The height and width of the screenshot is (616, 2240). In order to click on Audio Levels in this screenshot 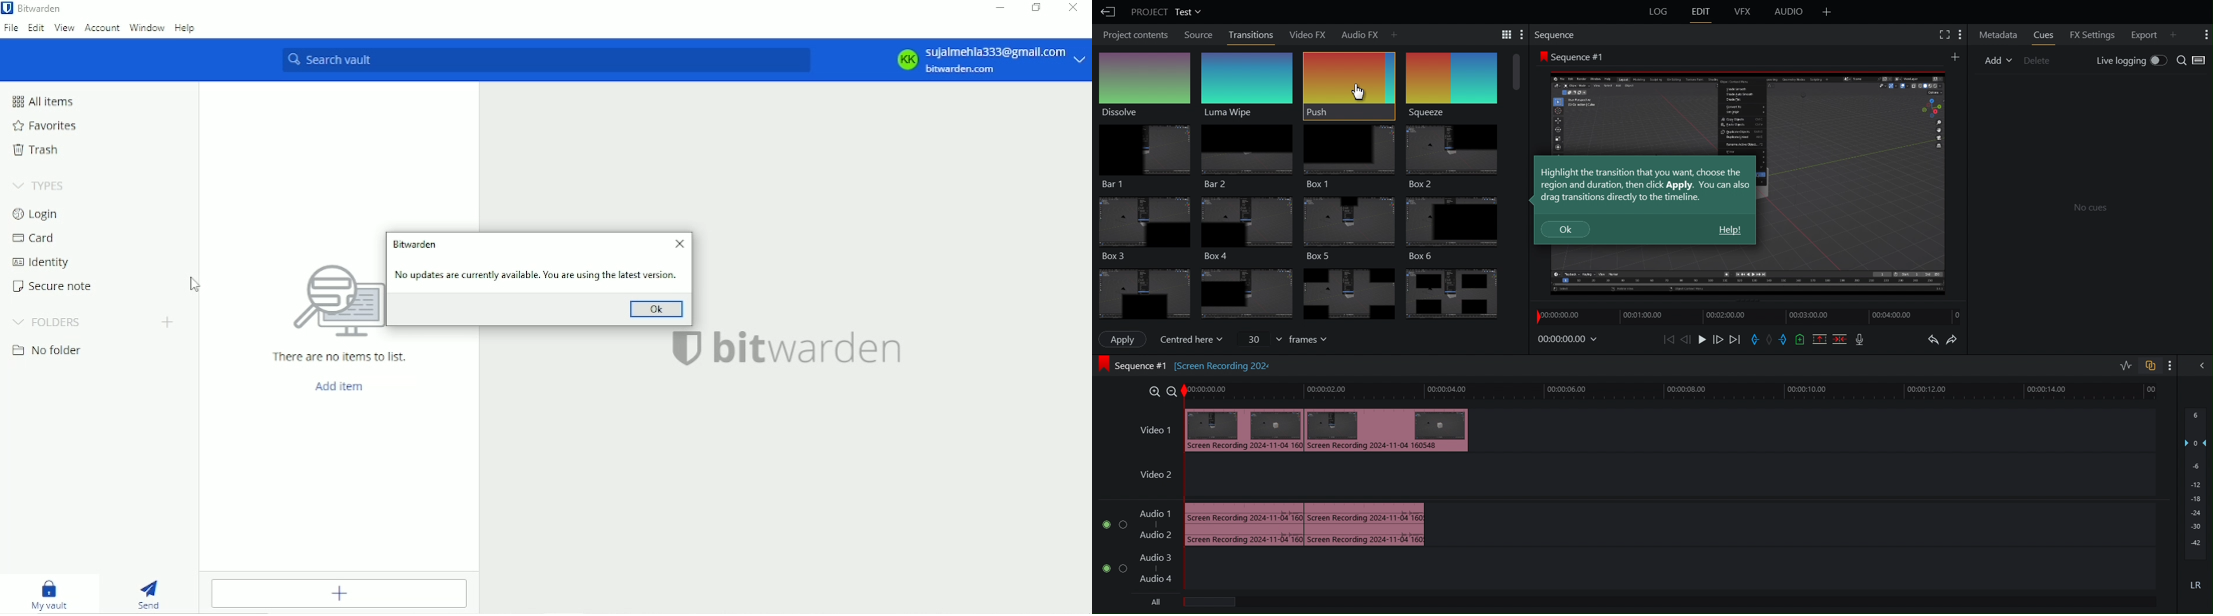, I will do `click(2197, 507)`.